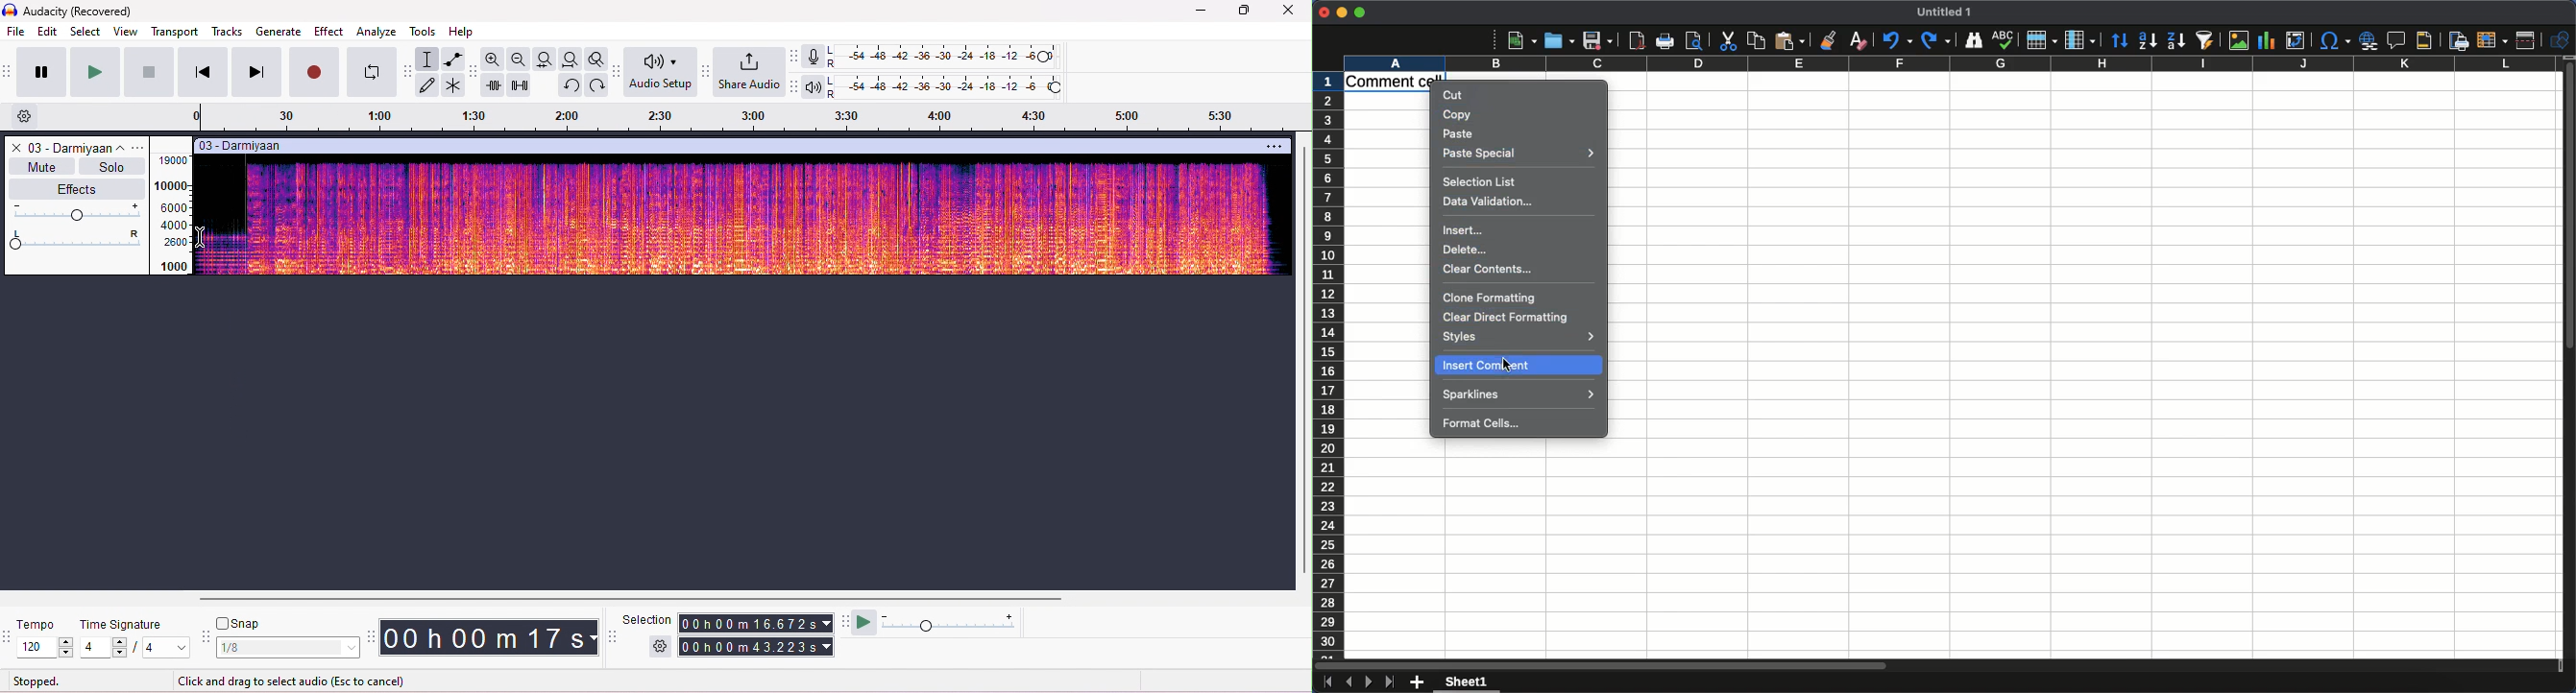 This screenshot has width=2576, height=700. I want to click on options, so click(139, 148).